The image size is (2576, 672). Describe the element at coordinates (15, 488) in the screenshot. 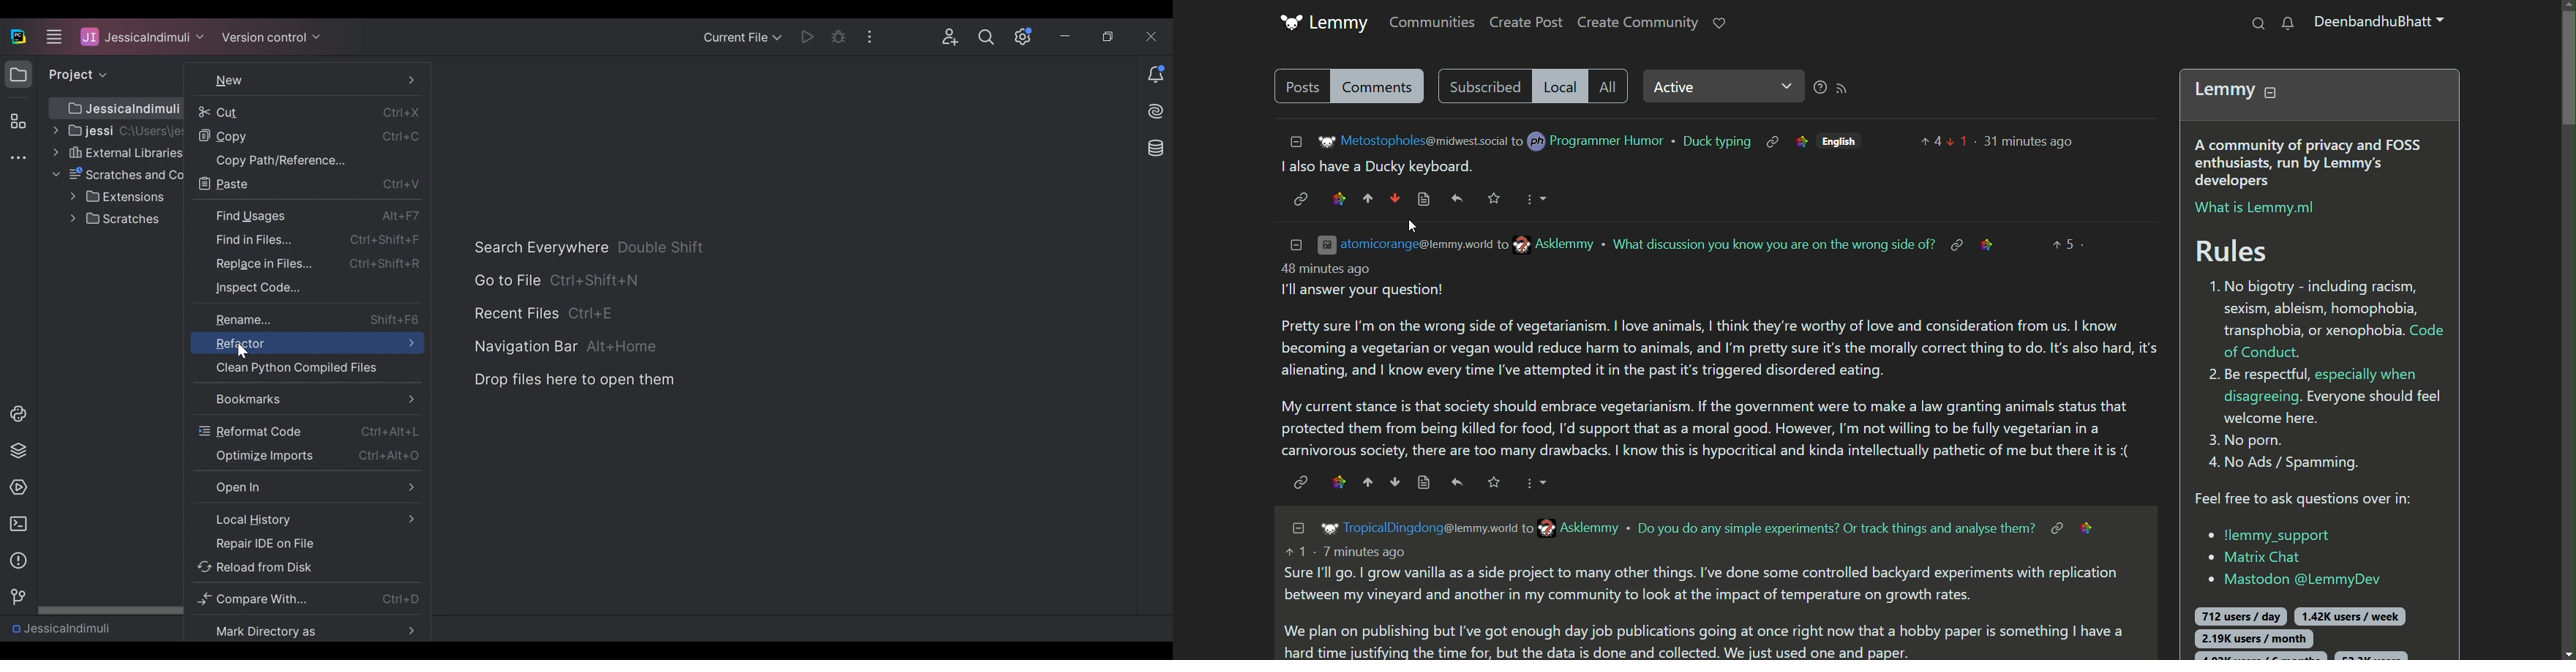

I see `run` at that location.